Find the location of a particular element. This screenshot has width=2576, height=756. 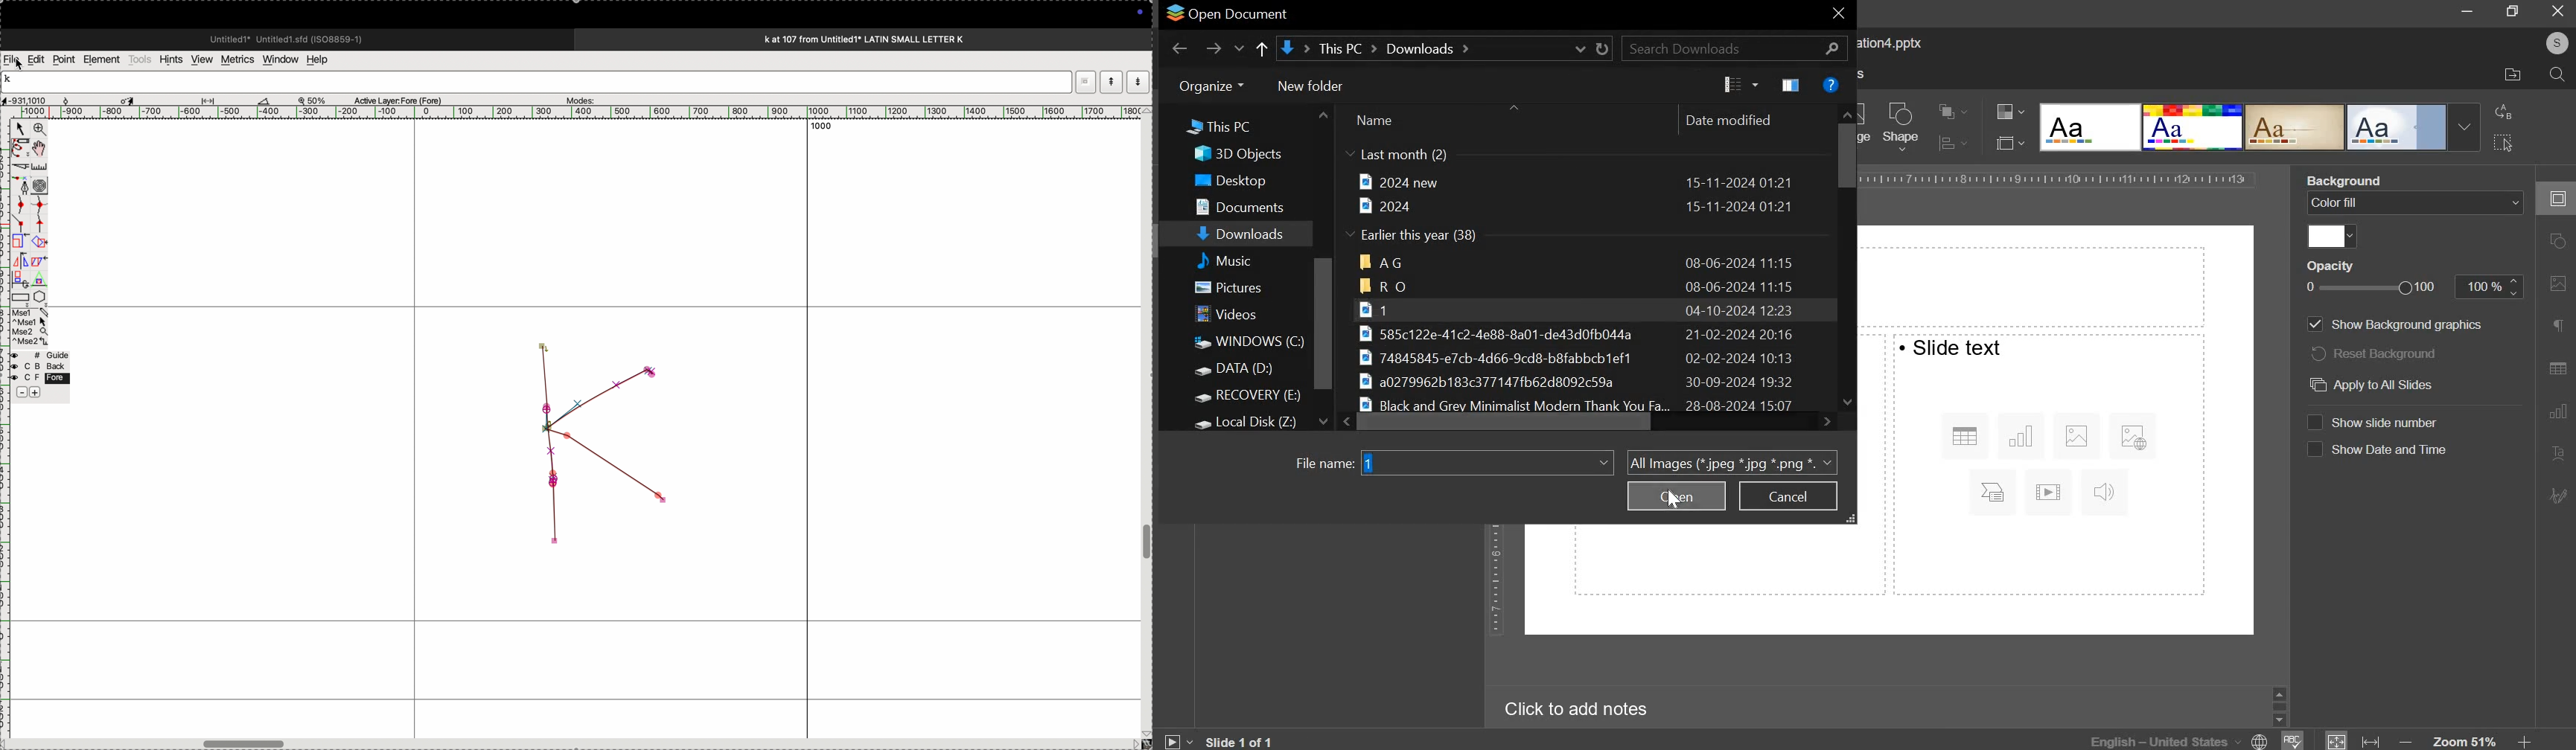

file is located at coordinates (1575, 182).